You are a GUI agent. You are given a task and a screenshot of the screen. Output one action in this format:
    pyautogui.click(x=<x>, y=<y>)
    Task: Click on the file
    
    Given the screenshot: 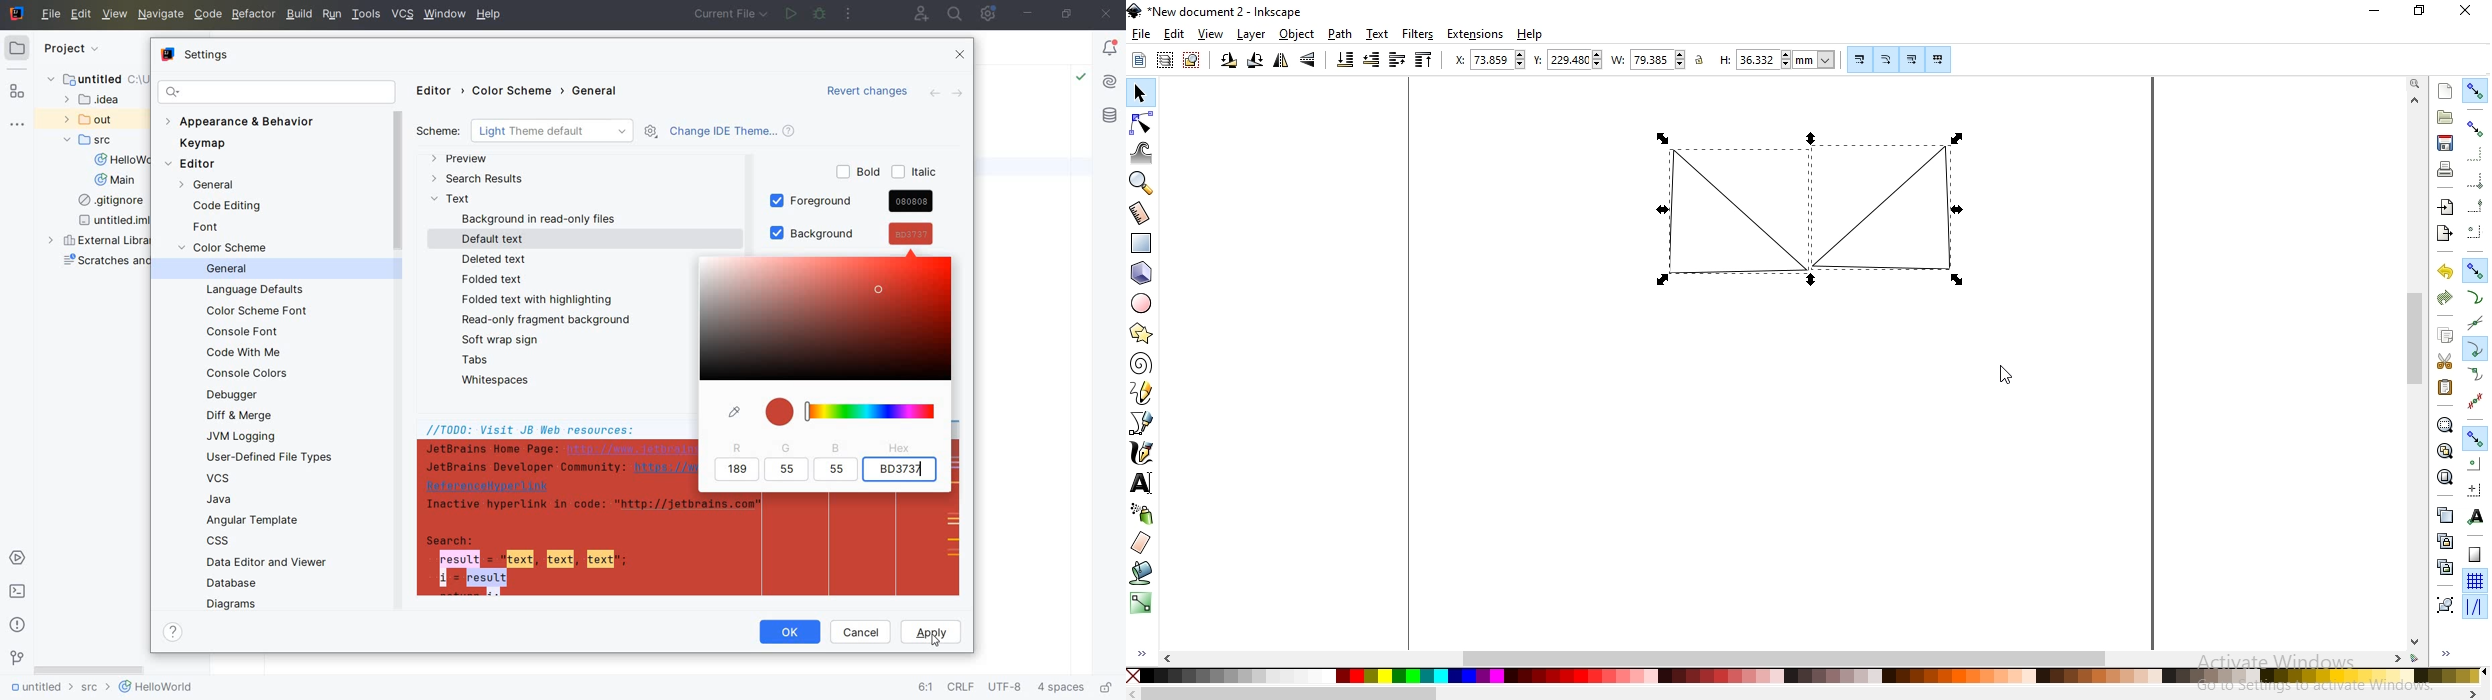 What is the action you would take?
    pyautogui.click(x=1140, y=34)
    